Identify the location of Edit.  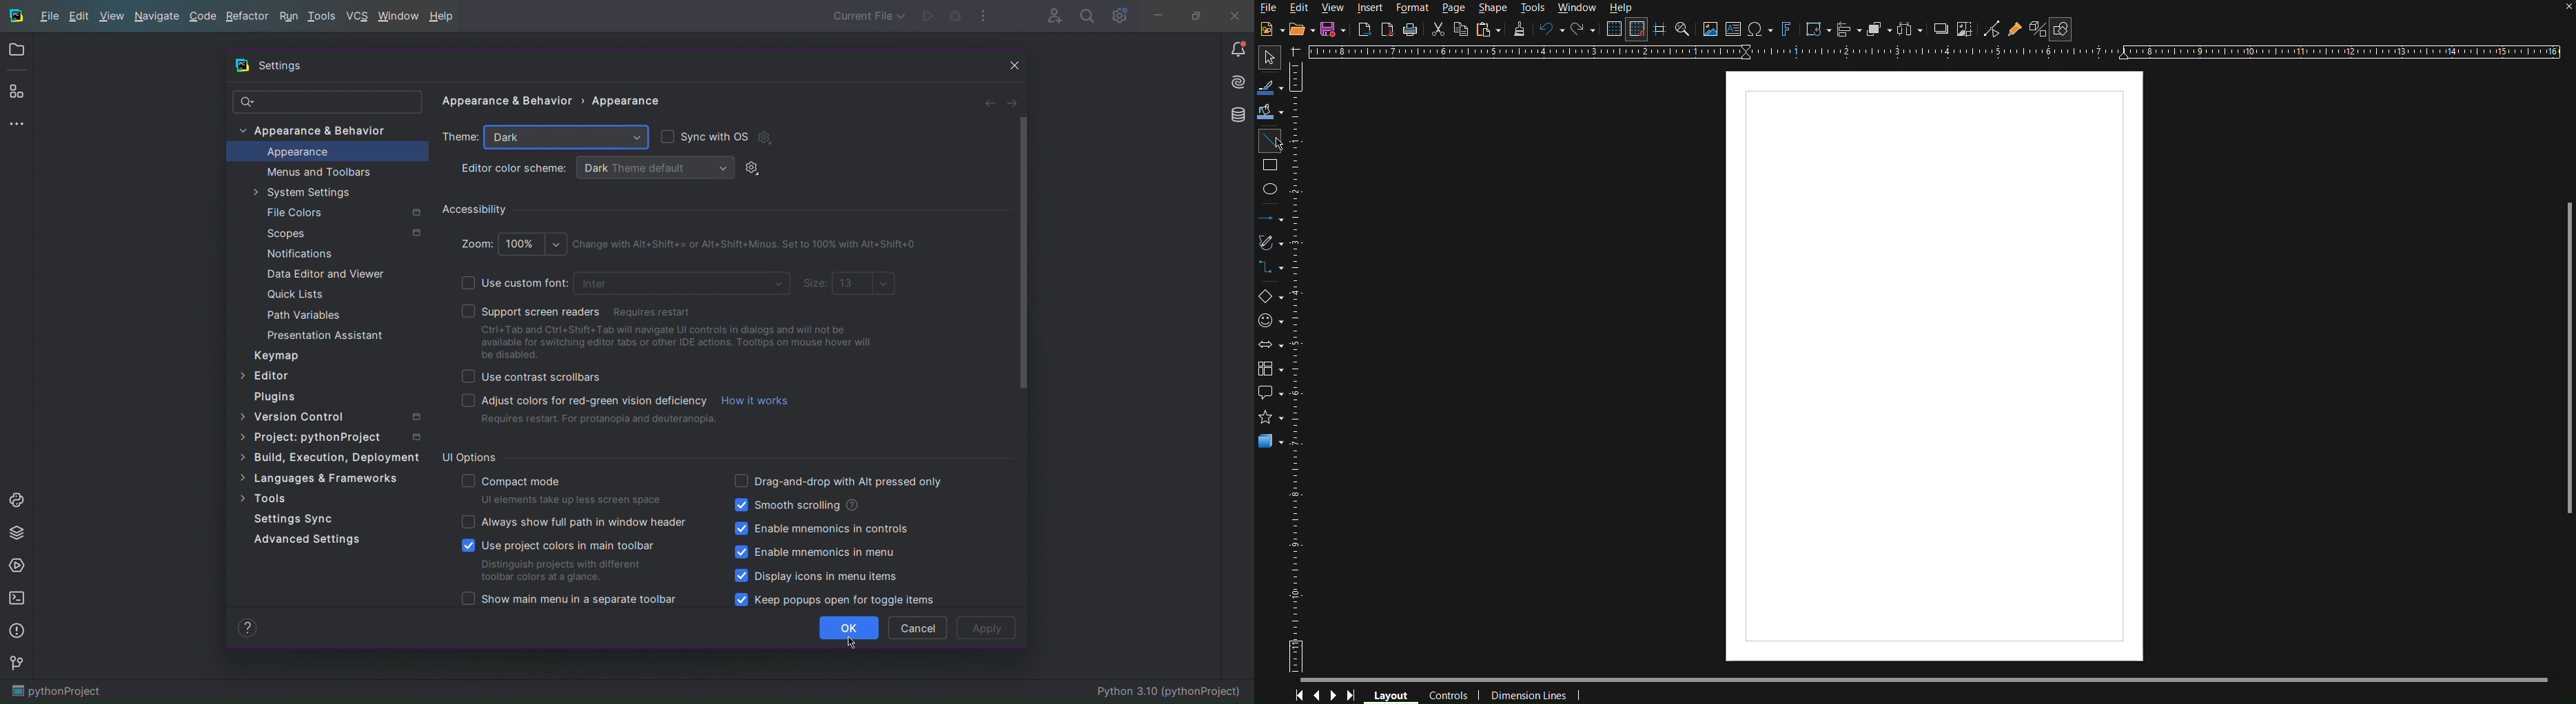
(1300, 8).